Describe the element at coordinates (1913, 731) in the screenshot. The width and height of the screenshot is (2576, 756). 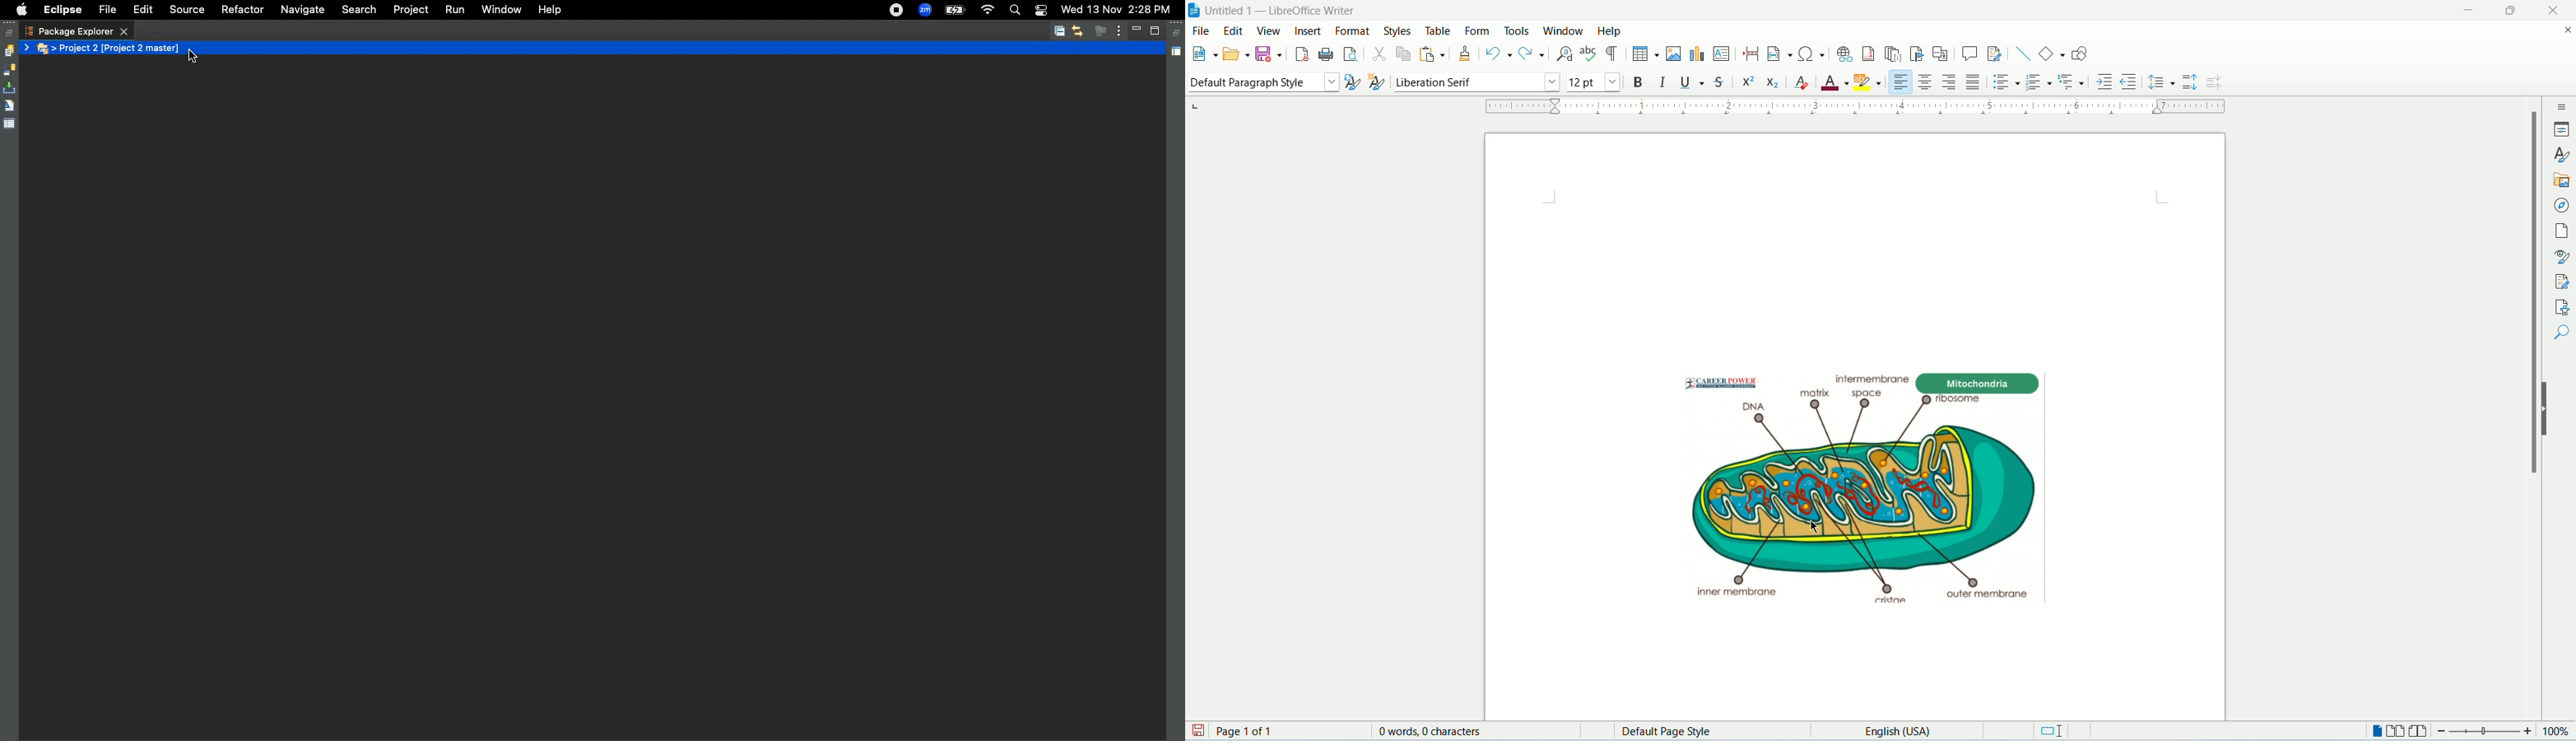
I see `English (USA)` at that location.